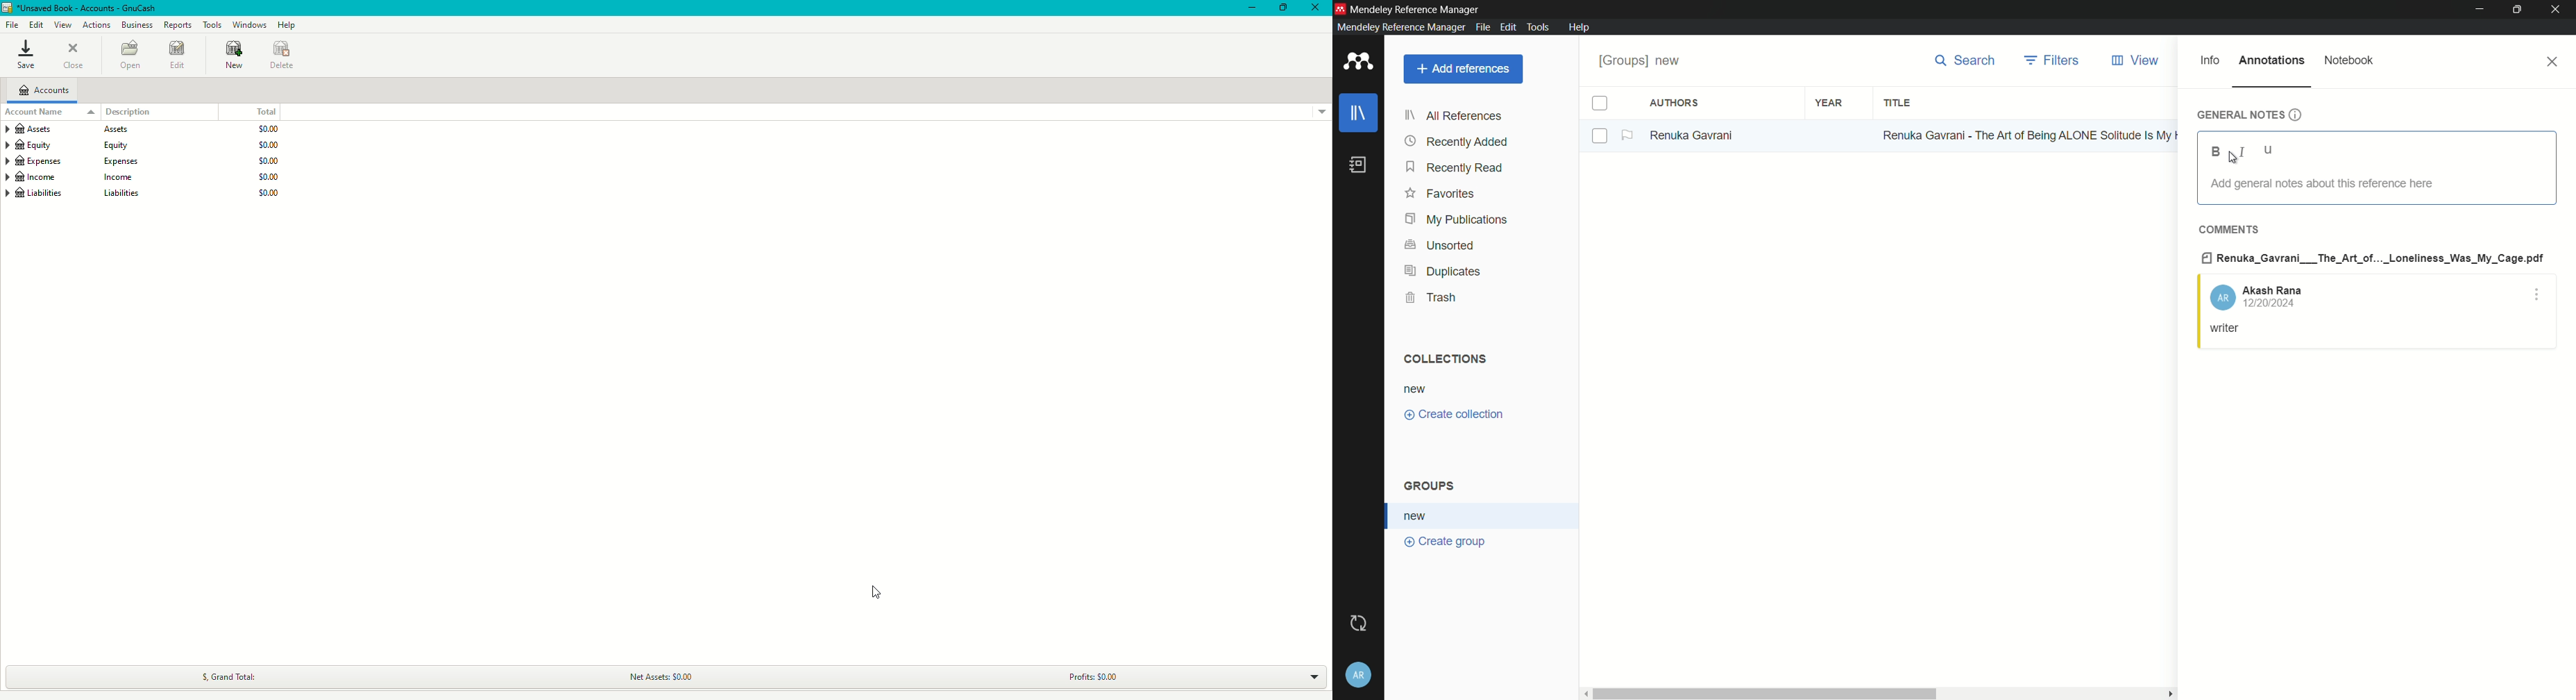 The image size is (2576, 700). Describe the element at coordinates (282, 53) in the screenshot. I see `Delete` at that location.